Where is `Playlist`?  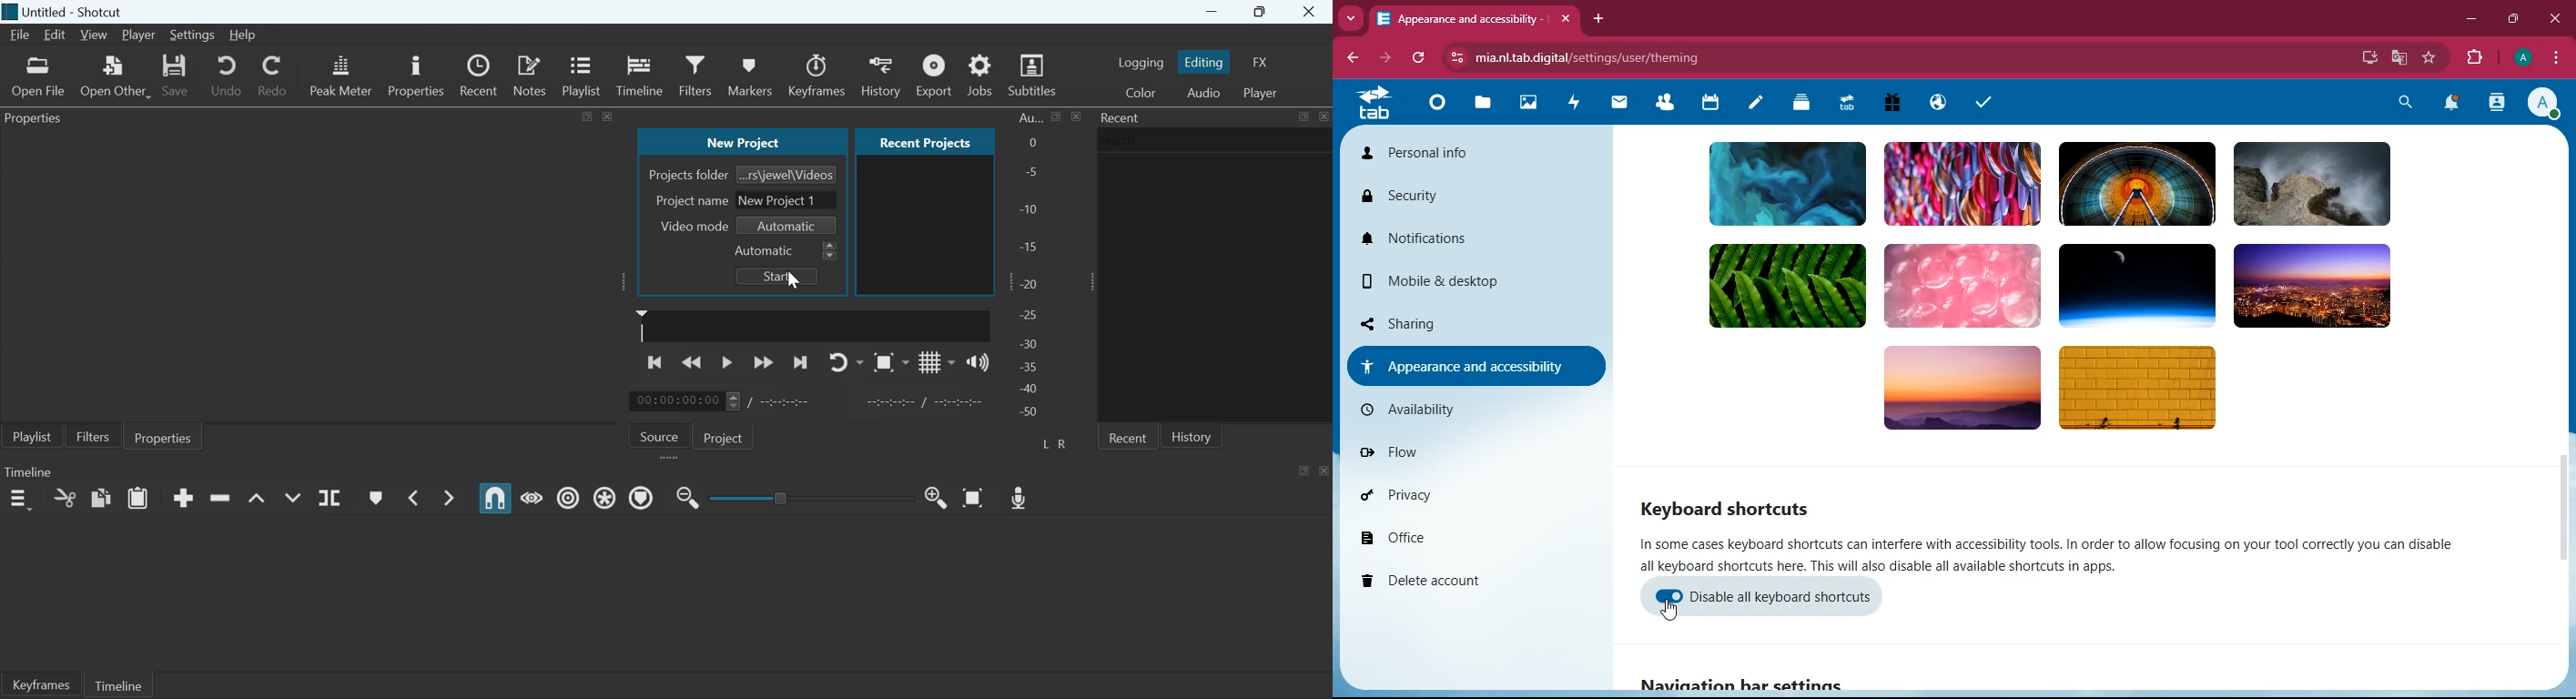 Playlist is located at coordinates (584, 74).